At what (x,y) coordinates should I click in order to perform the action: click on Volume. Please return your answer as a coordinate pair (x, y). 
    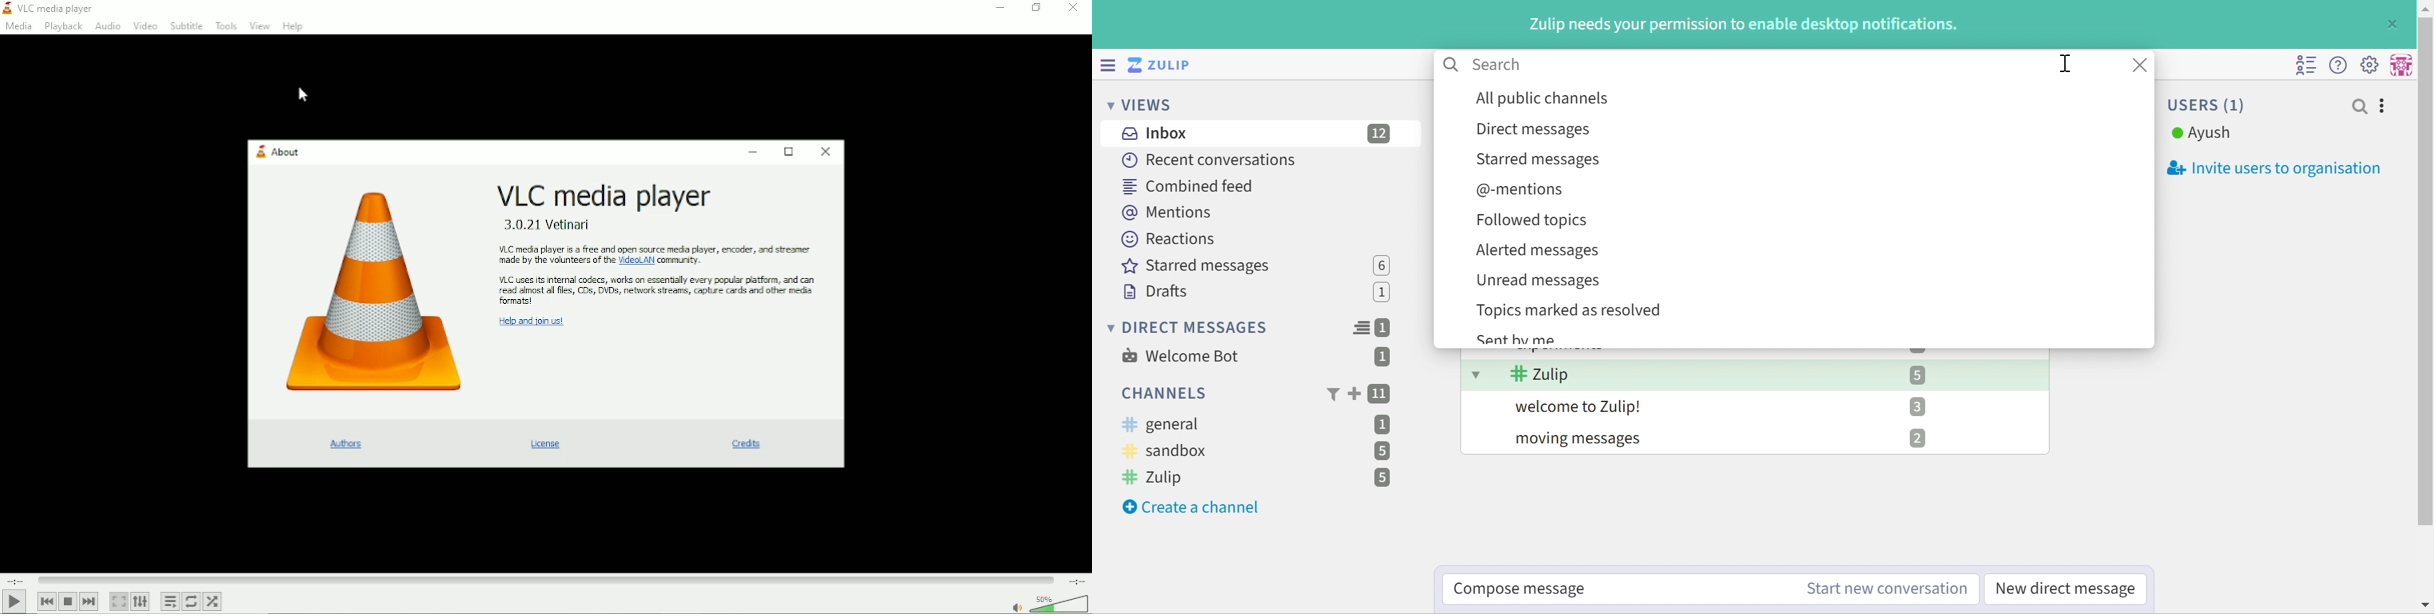
    Looking at the image, I should click on (1059, 604).